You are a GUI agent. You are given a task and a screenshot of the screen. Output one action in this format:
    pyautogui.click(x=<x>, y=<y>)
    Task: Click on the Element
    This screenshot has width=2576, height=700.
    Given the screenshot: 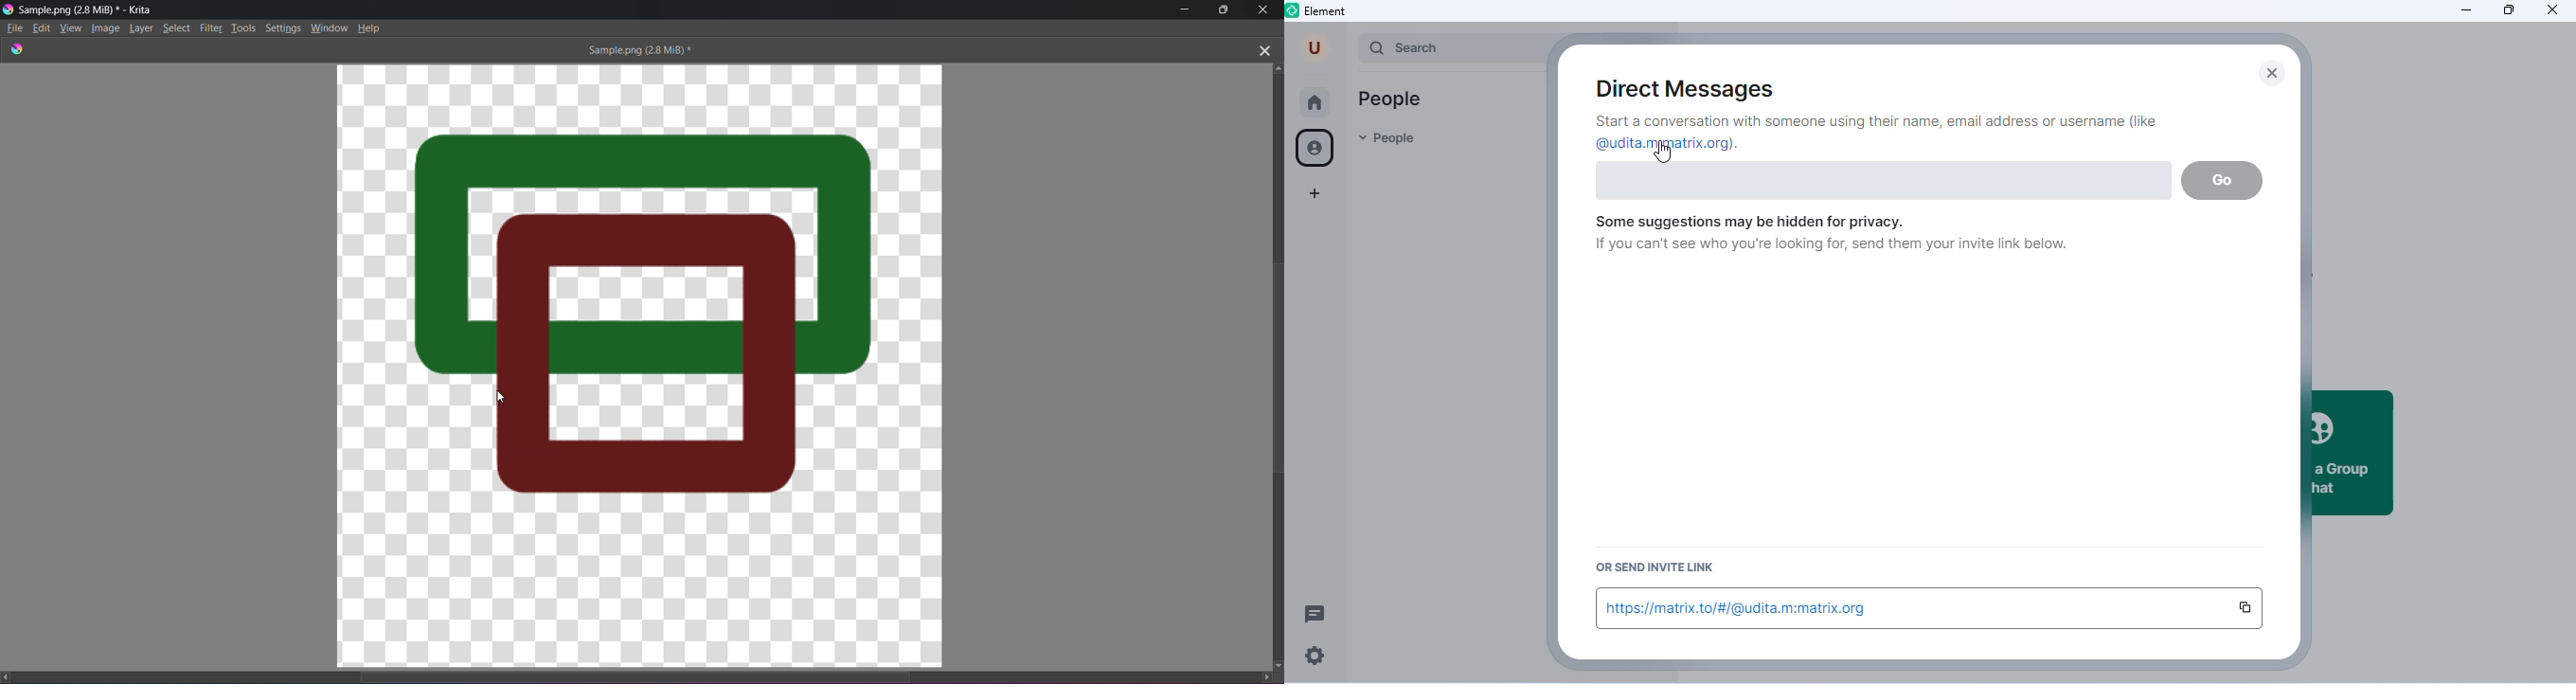 What is the action you would take?
    pyautogui.click(x=1318, y=11)
    